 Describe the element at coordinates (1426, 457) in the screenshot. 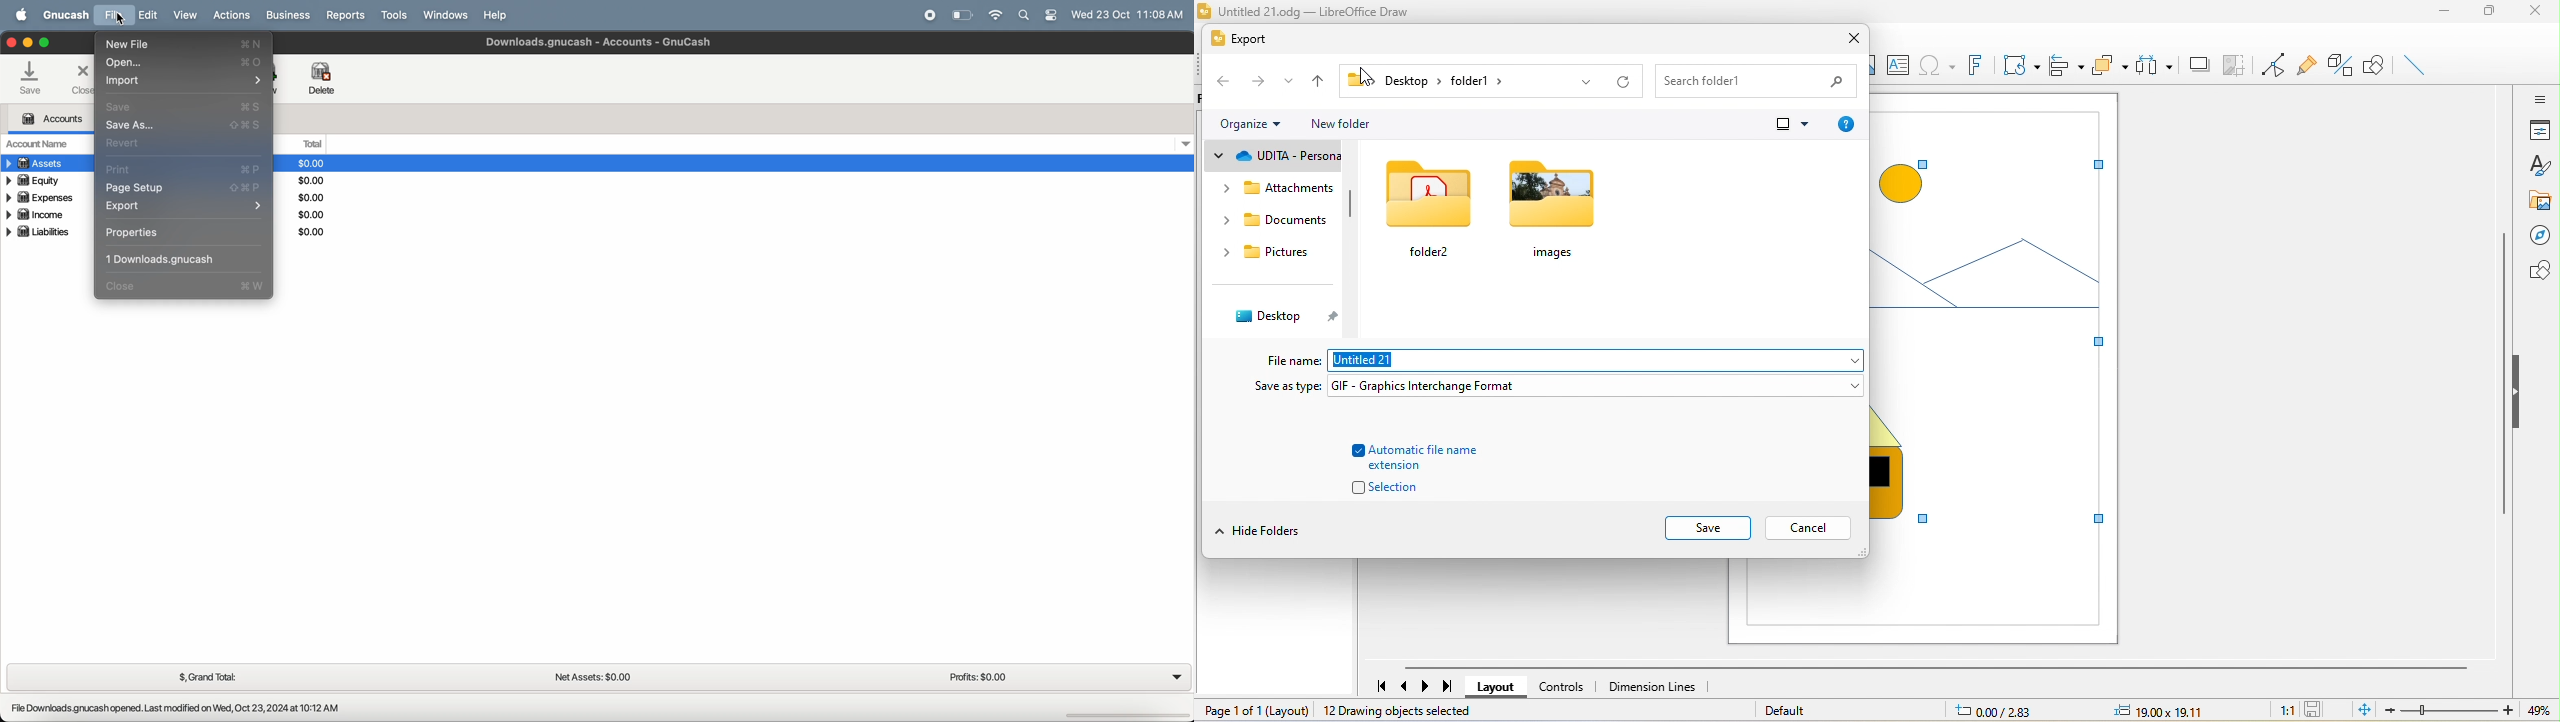

I see `automatic file name extension` at that location.